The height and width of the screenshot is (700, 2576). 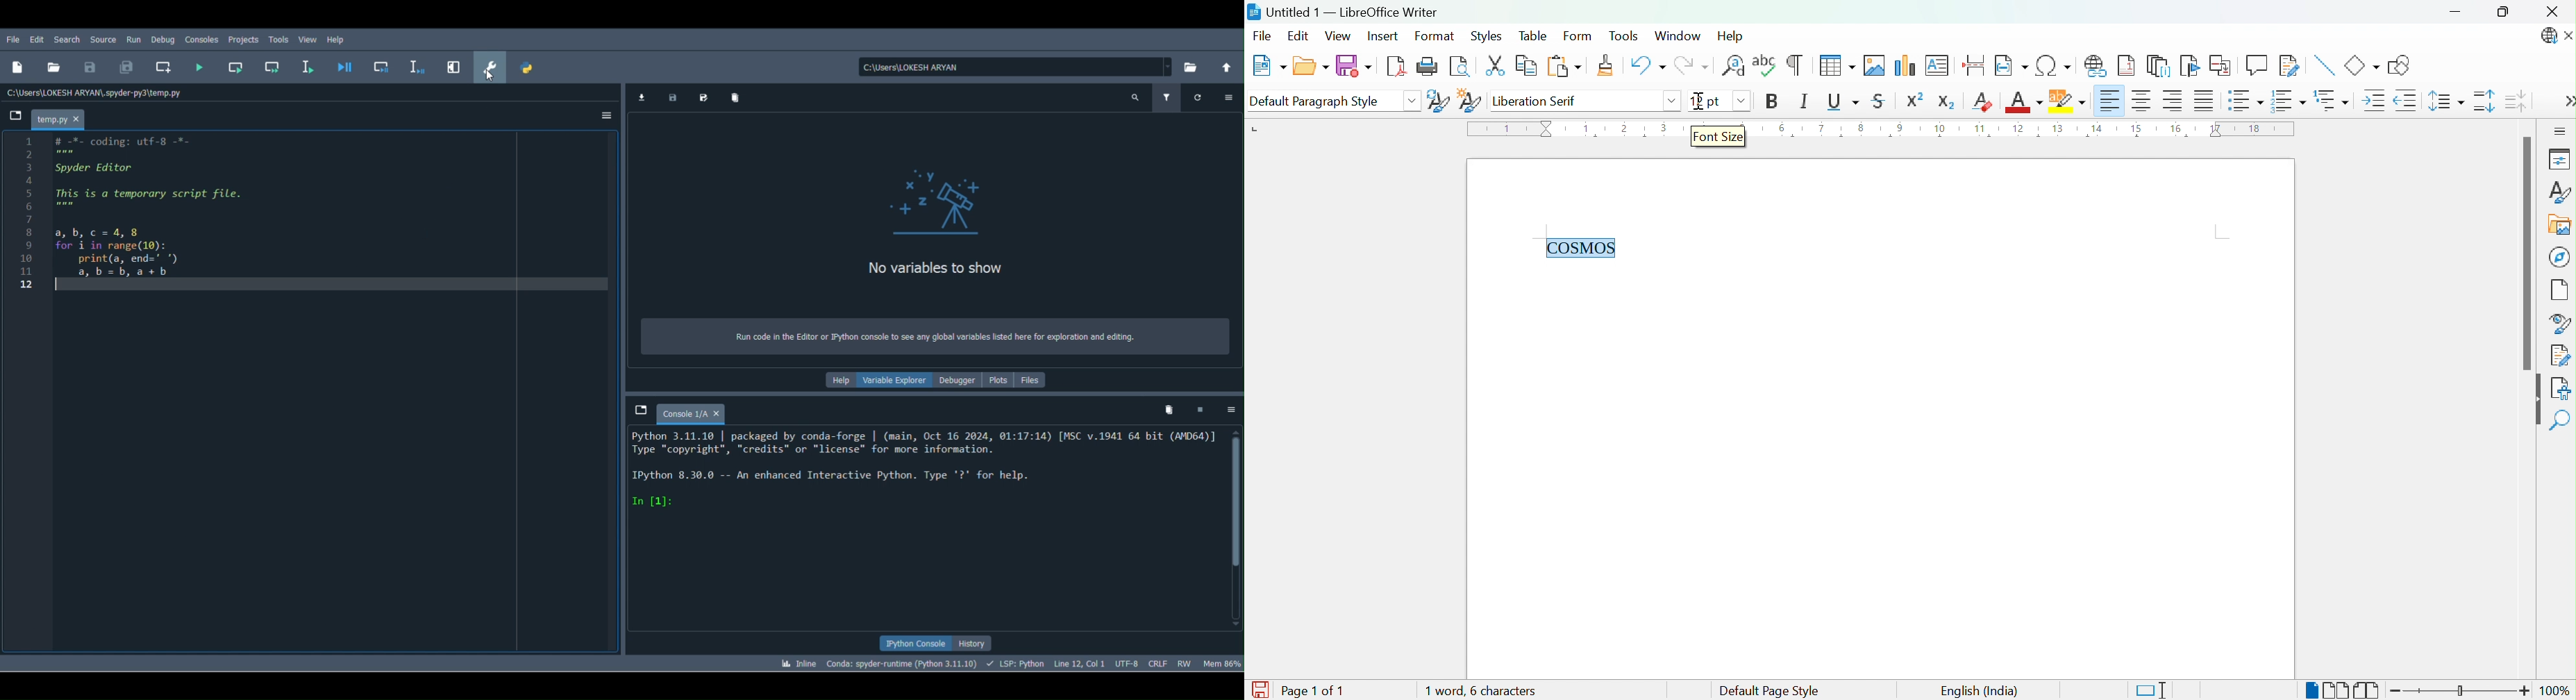 I want to click on Consoles, so click(x=201, y=40).